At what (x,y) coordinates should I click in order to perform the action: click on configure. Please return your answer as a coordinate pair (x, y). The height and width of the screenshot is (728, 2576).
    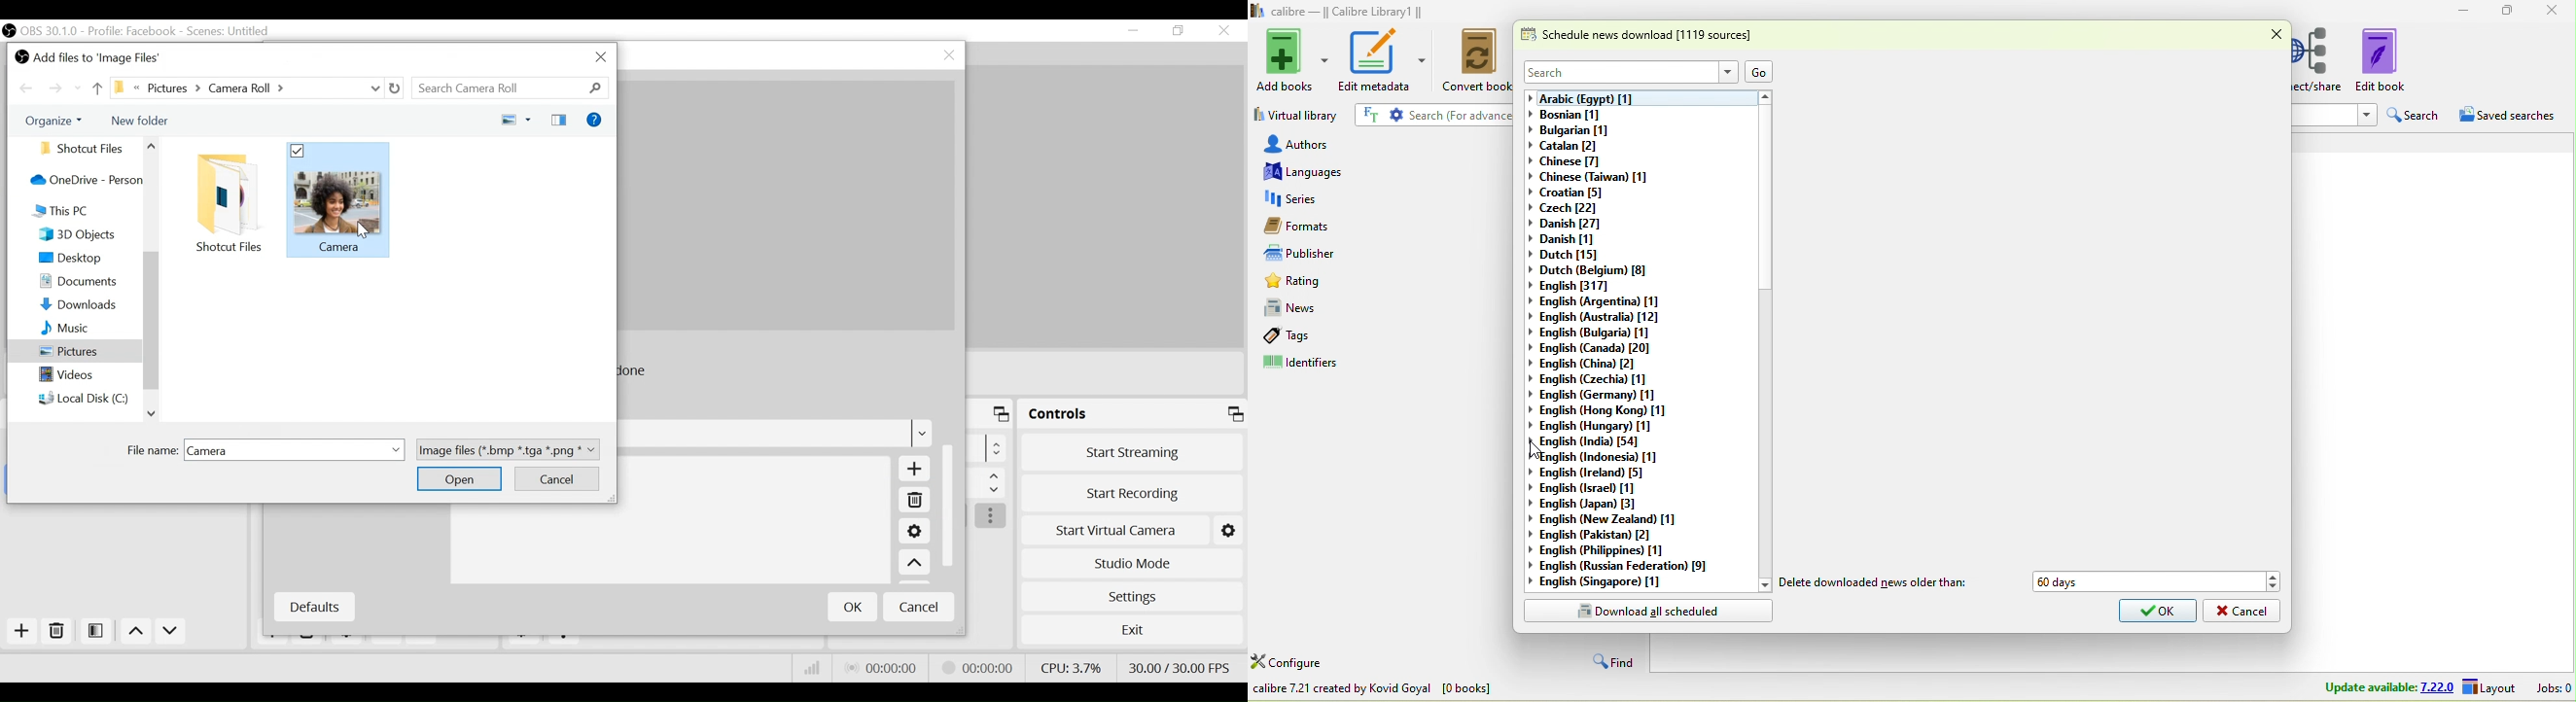
    Looking at the image, I should click on (1292, 661).